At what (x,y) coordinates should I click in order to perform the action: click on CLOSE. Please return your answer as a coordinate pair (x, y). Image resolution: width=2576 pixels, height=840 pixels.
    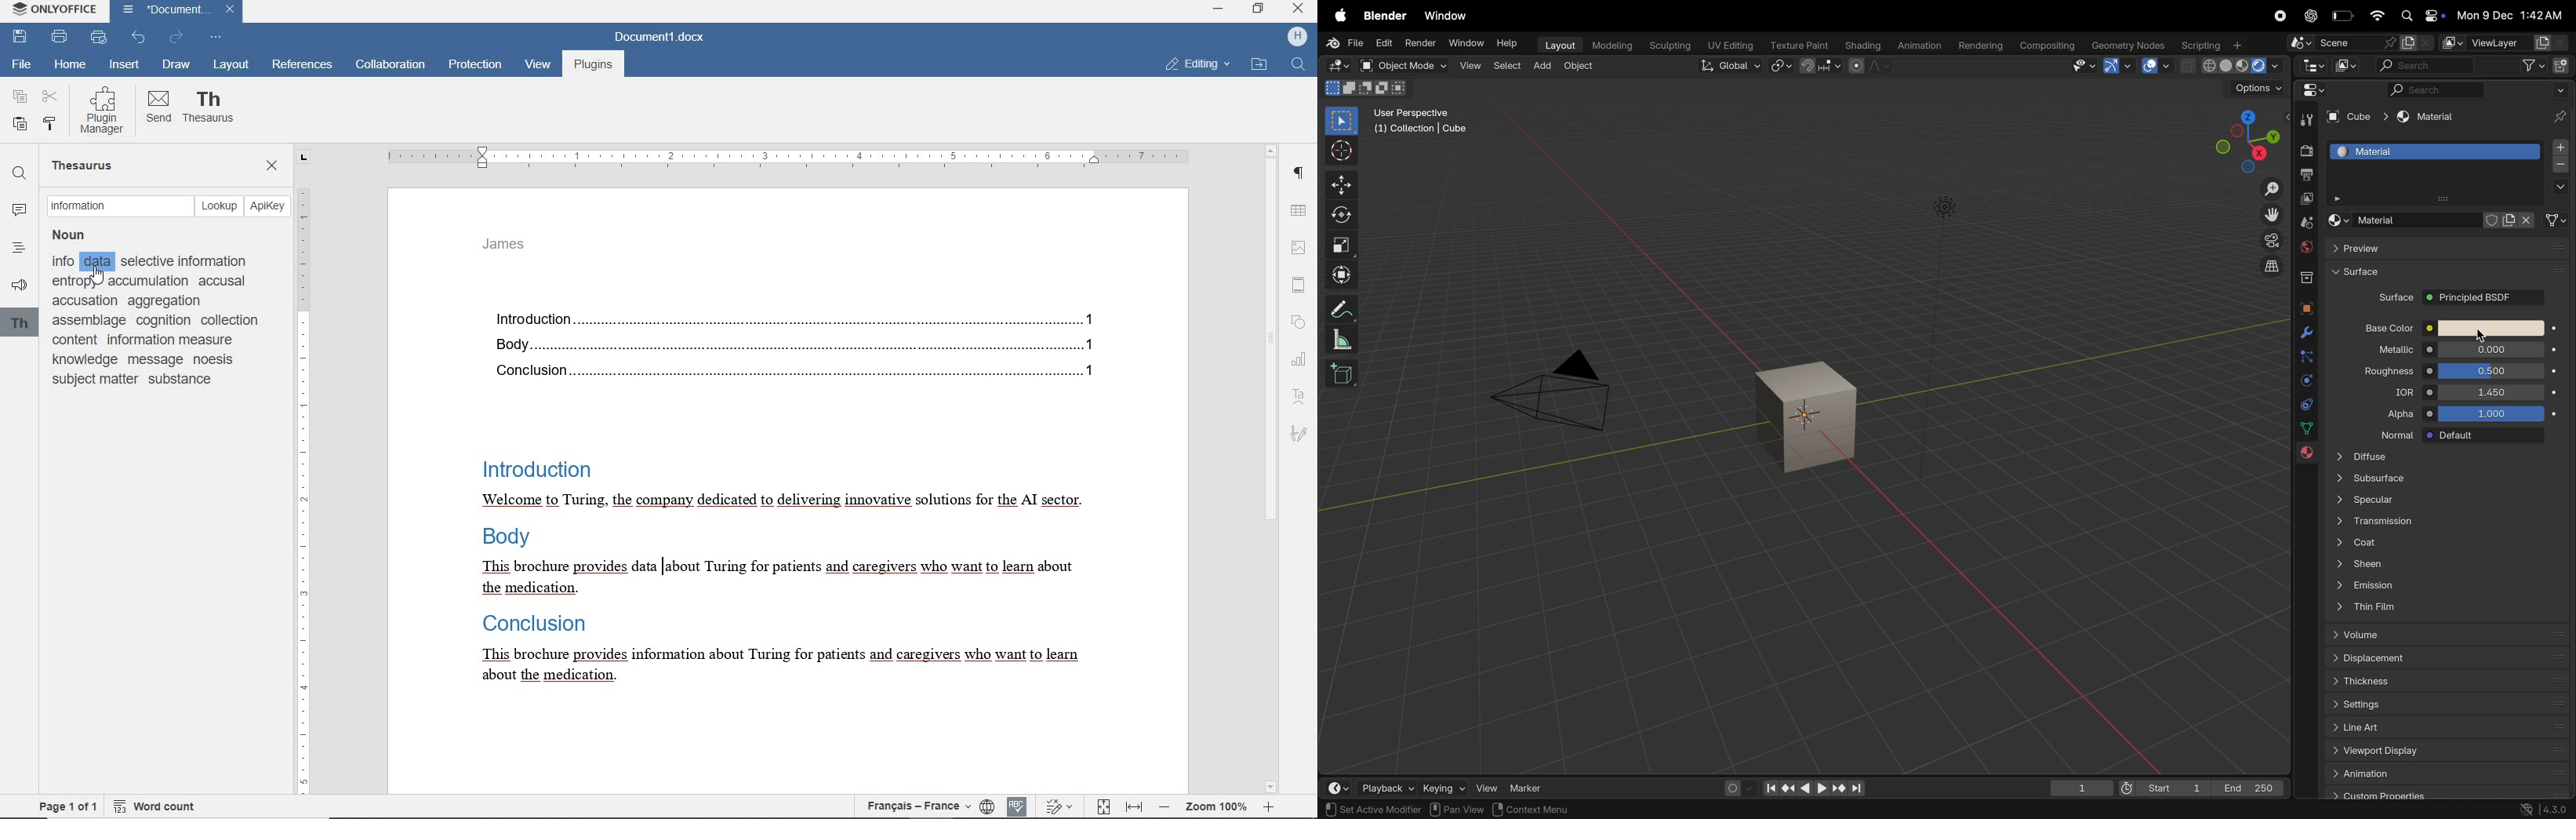
    Looking at the image, I should click on (272, 167).